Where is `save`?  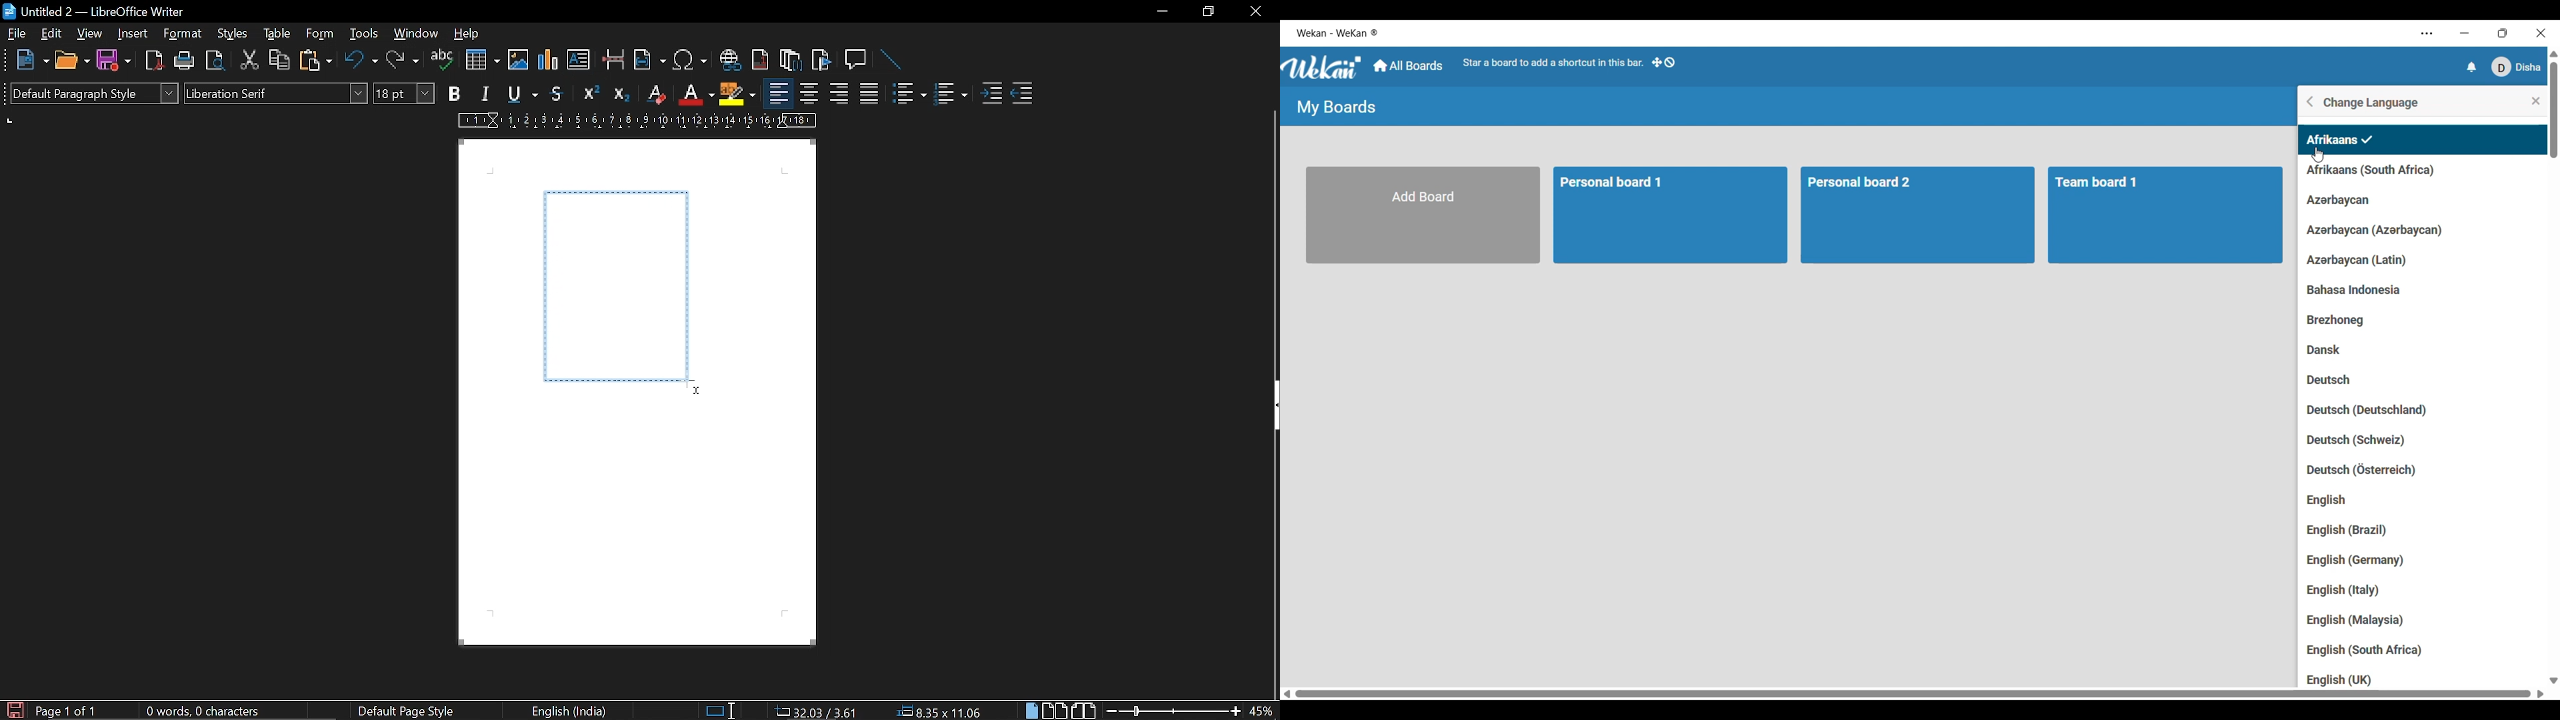
save is located at coordinates (14, 709).